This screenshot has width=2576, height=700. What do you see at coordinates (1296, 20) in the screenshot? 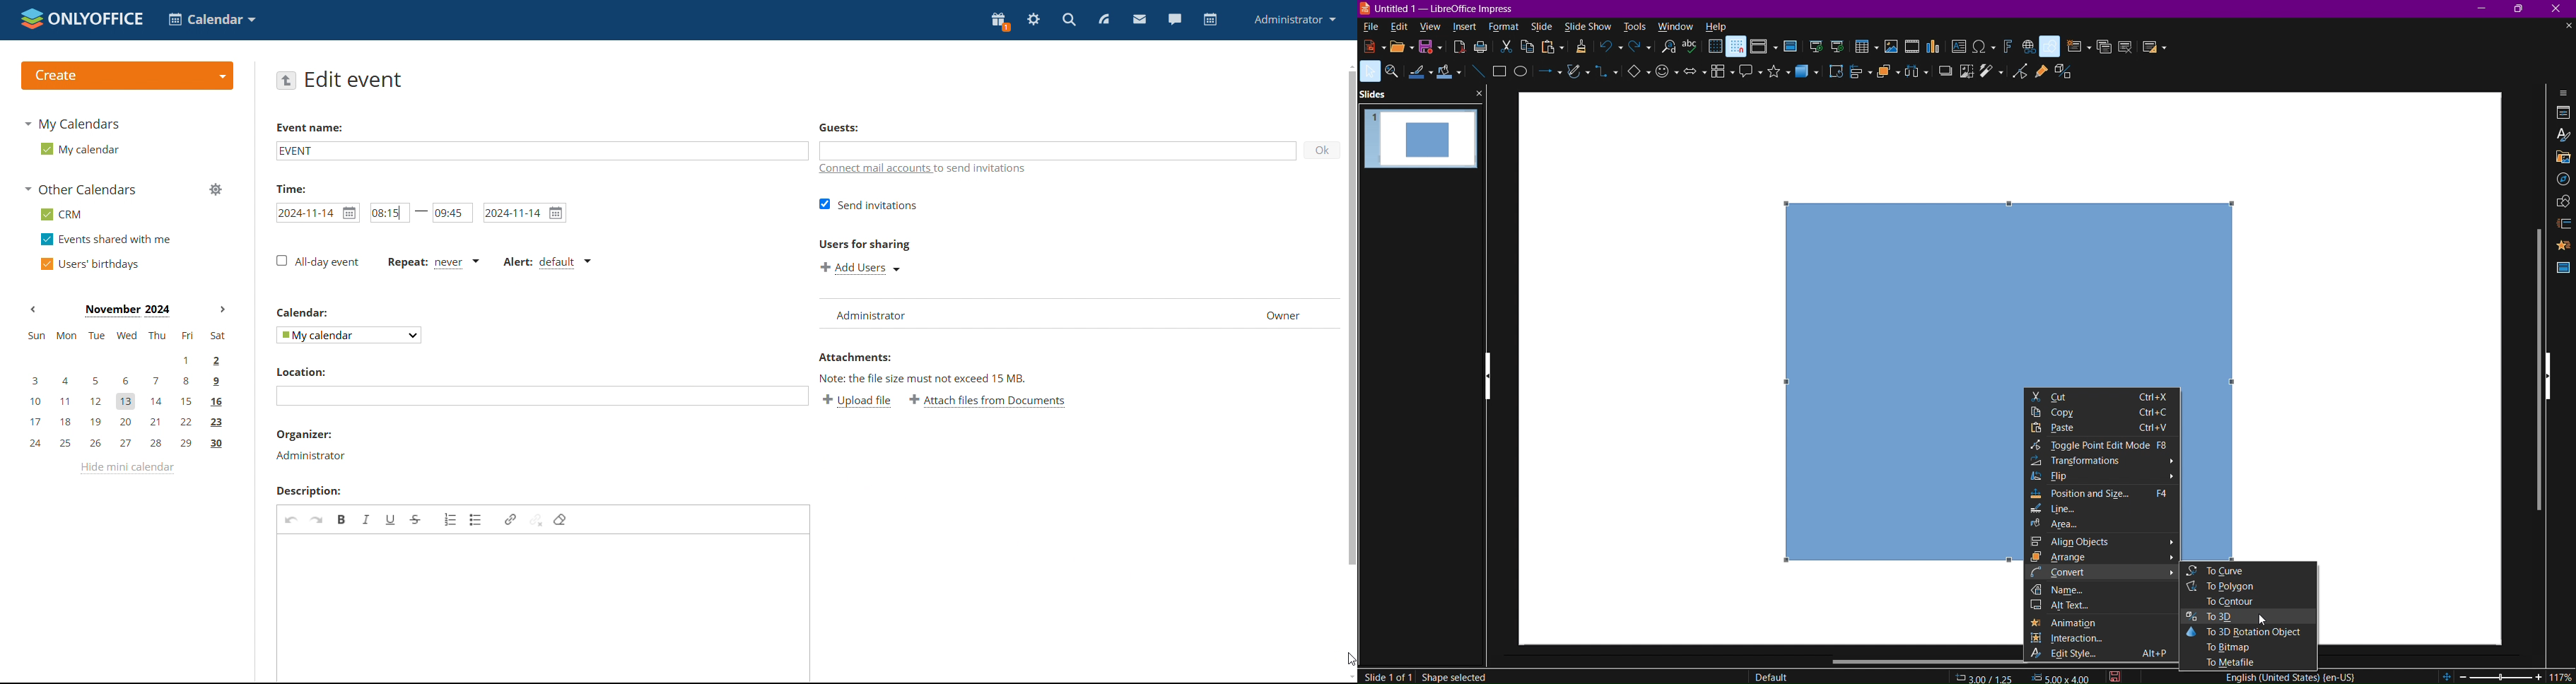
I see `administrator` at bounding box center [1296, 20].